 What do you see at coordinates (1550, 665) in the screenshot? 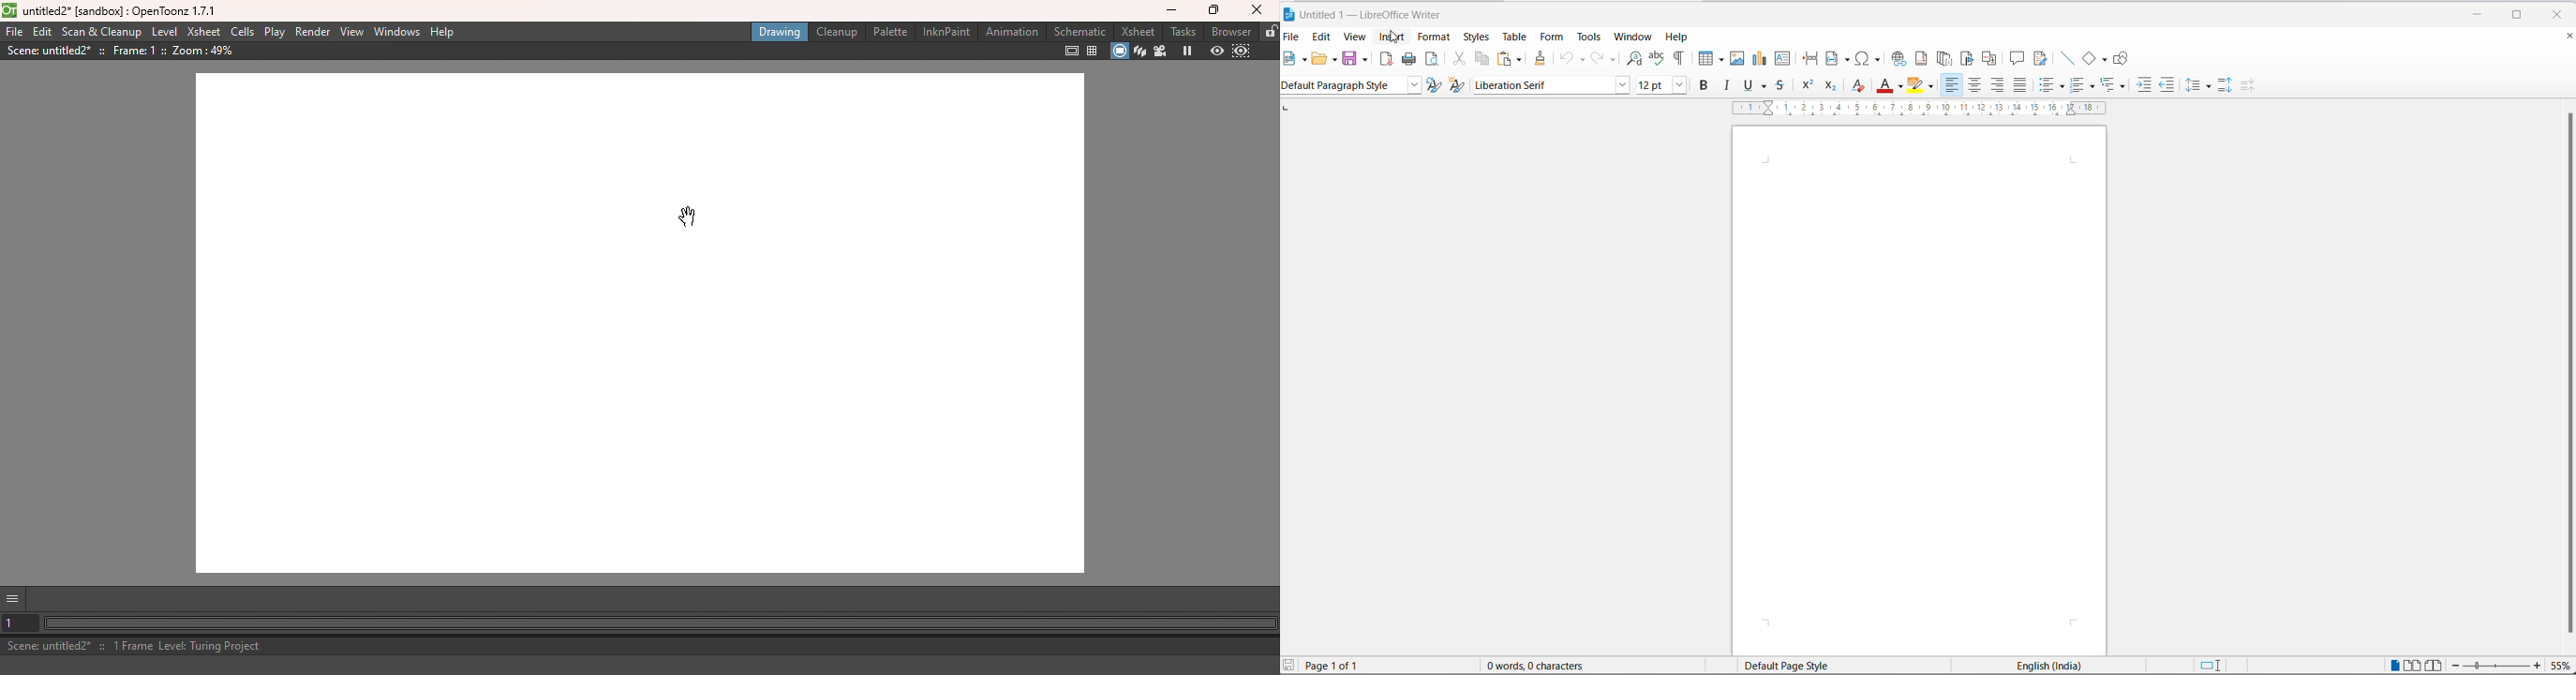
I see `0 words, 0 characters` at bounding box center [1550, 665].